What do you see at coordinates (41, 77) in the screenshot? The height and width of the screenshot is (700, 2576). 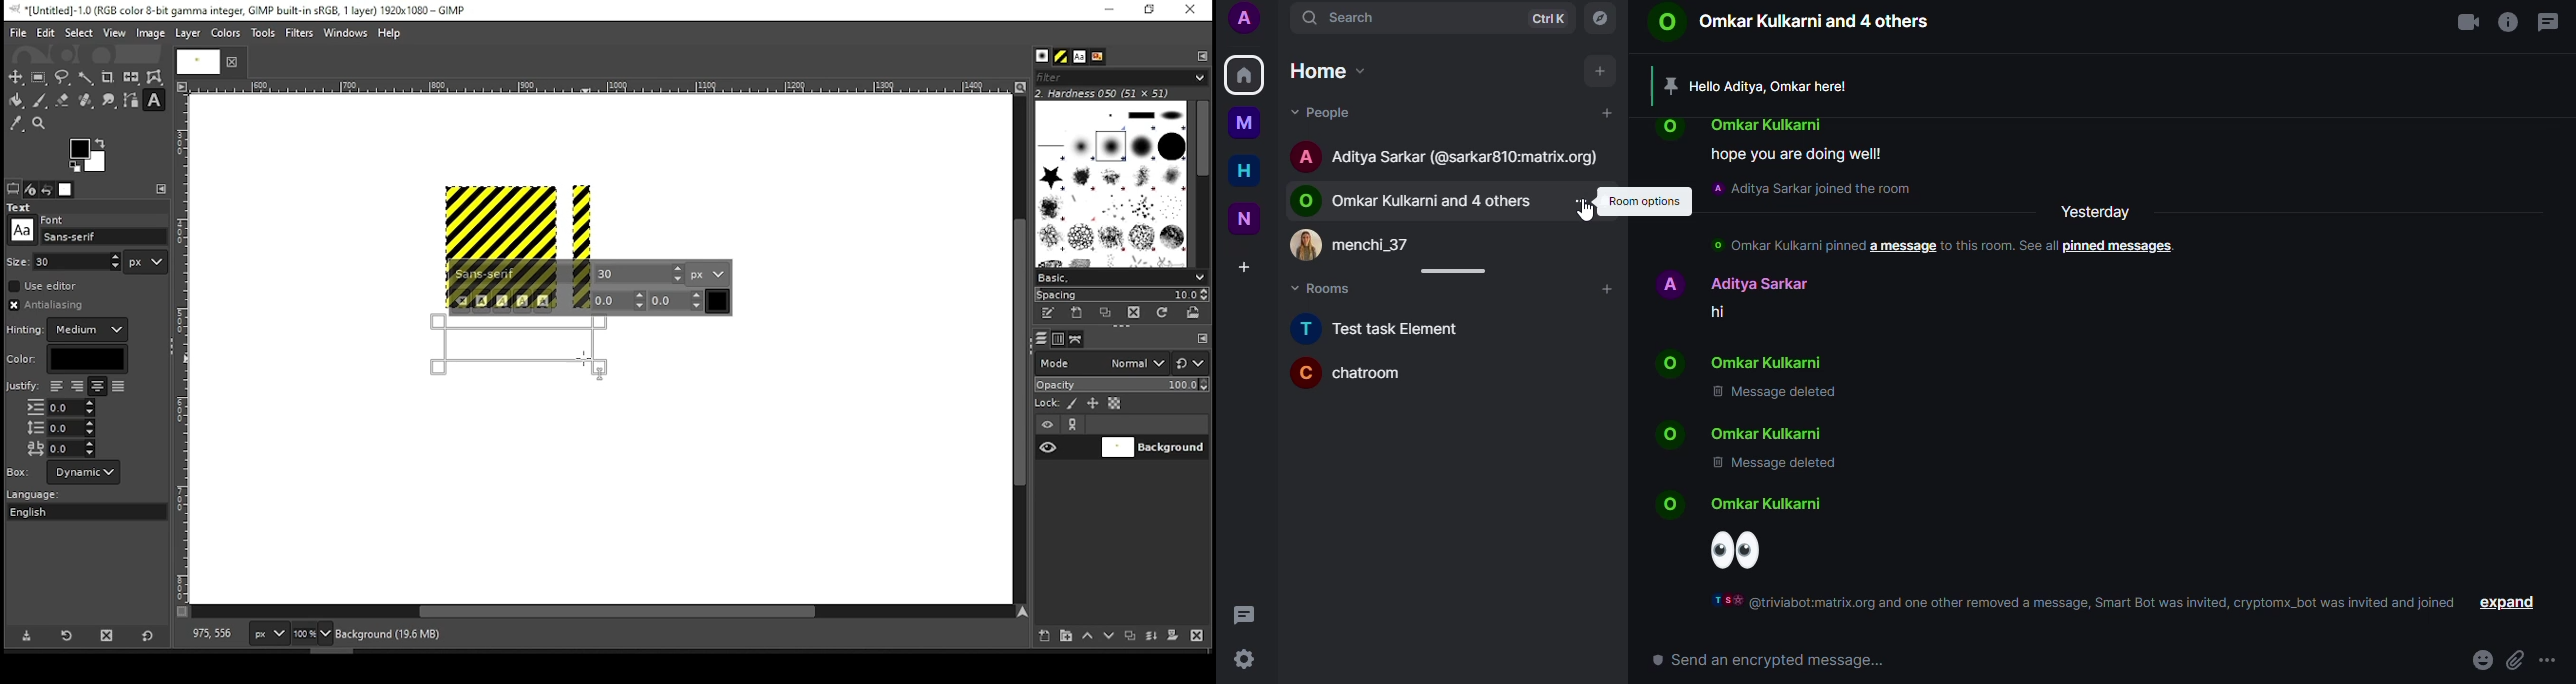 I see `rectangular selection tool` at bounding box center [41, 77].